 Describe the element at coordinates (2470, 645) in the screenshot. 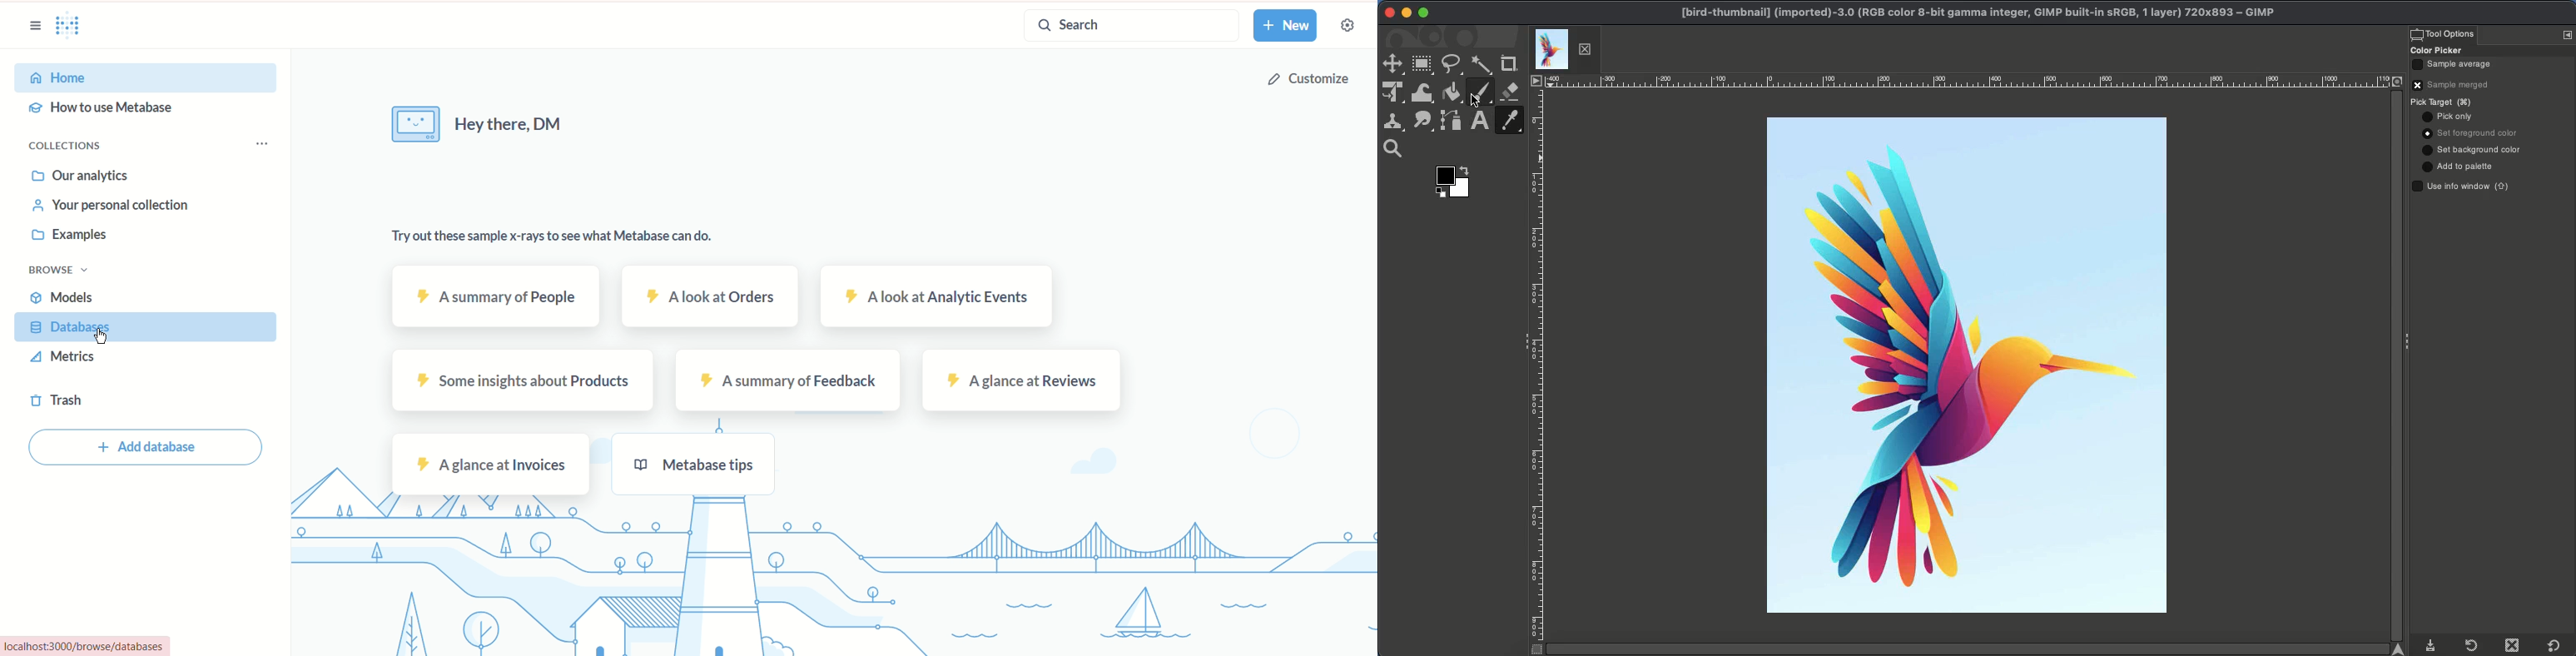

I see `Refresh` at that location.